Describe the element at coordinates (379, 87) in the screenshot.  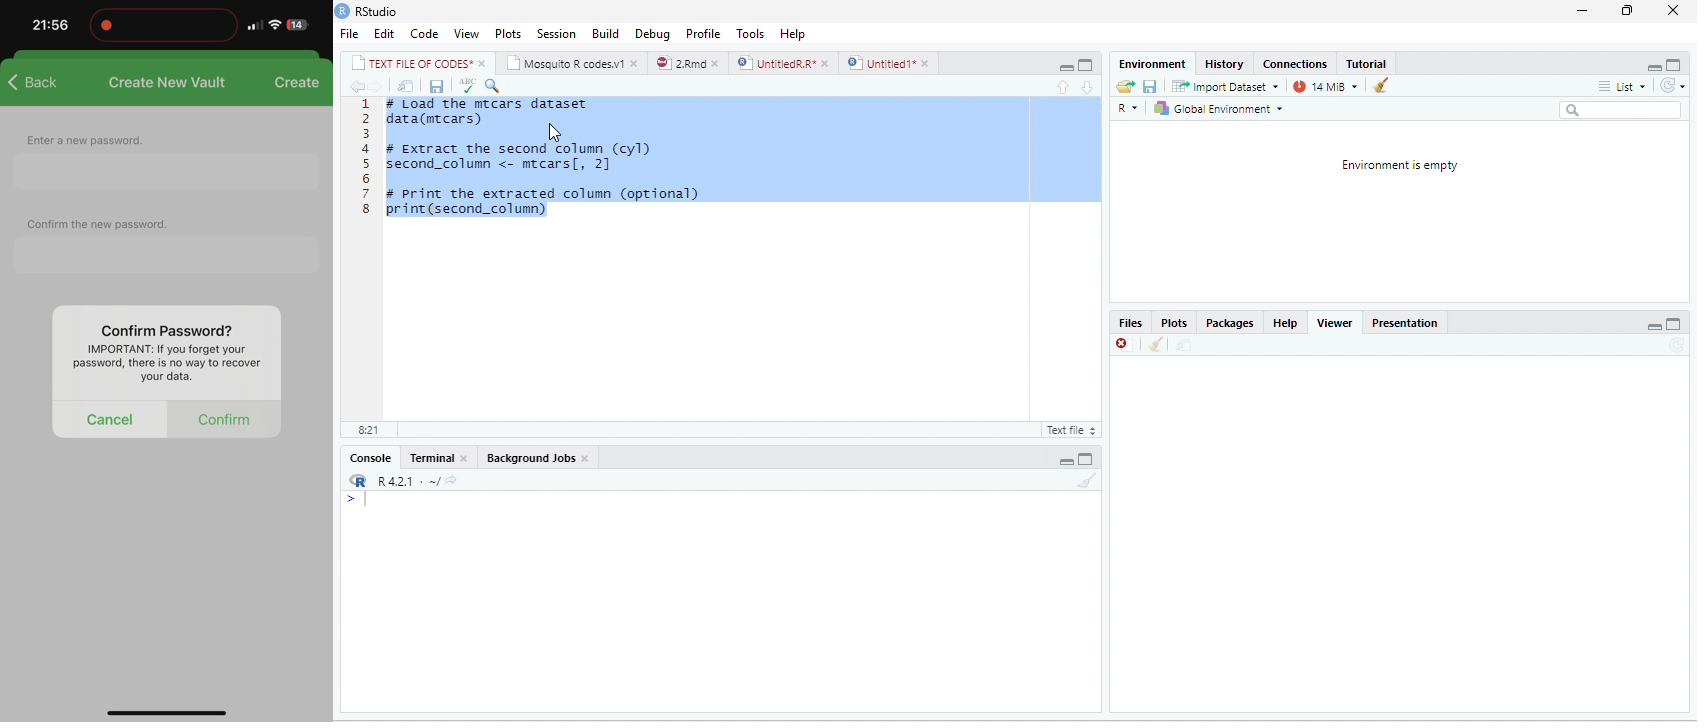
I see `next` at that location.